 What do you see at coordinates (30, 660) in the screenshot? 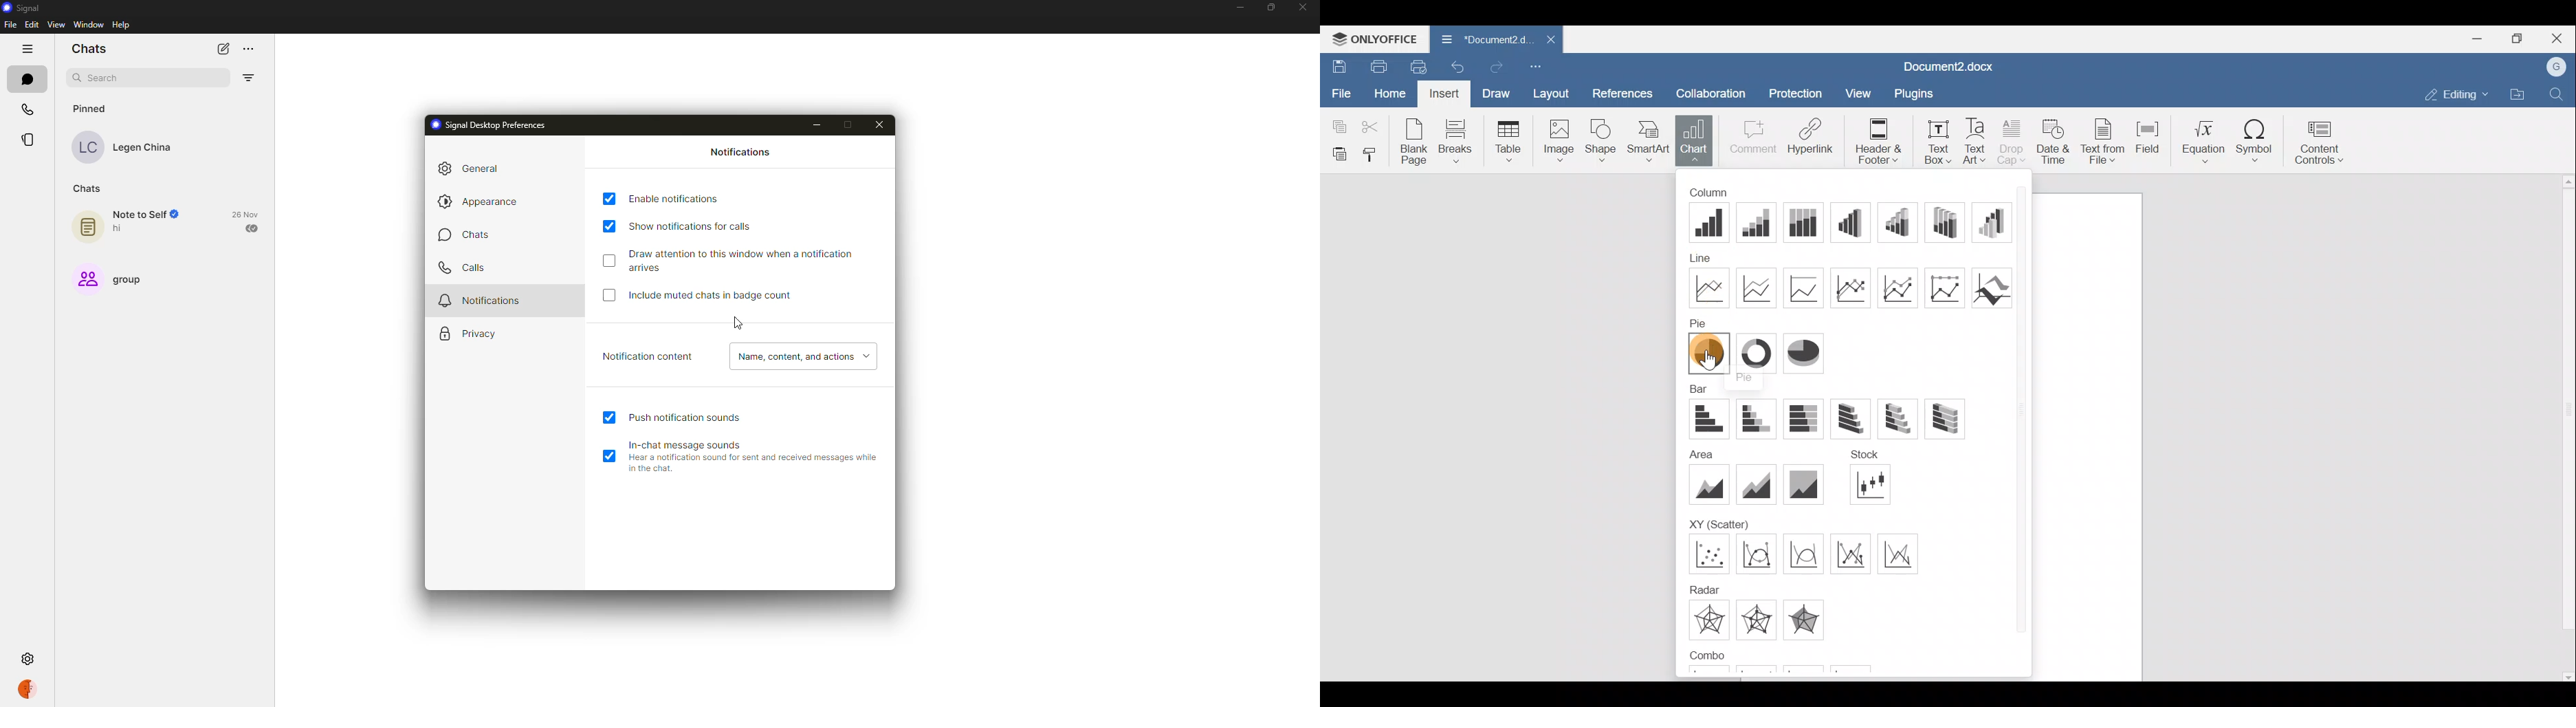
I see `settings` at bounding box center [30, 660].